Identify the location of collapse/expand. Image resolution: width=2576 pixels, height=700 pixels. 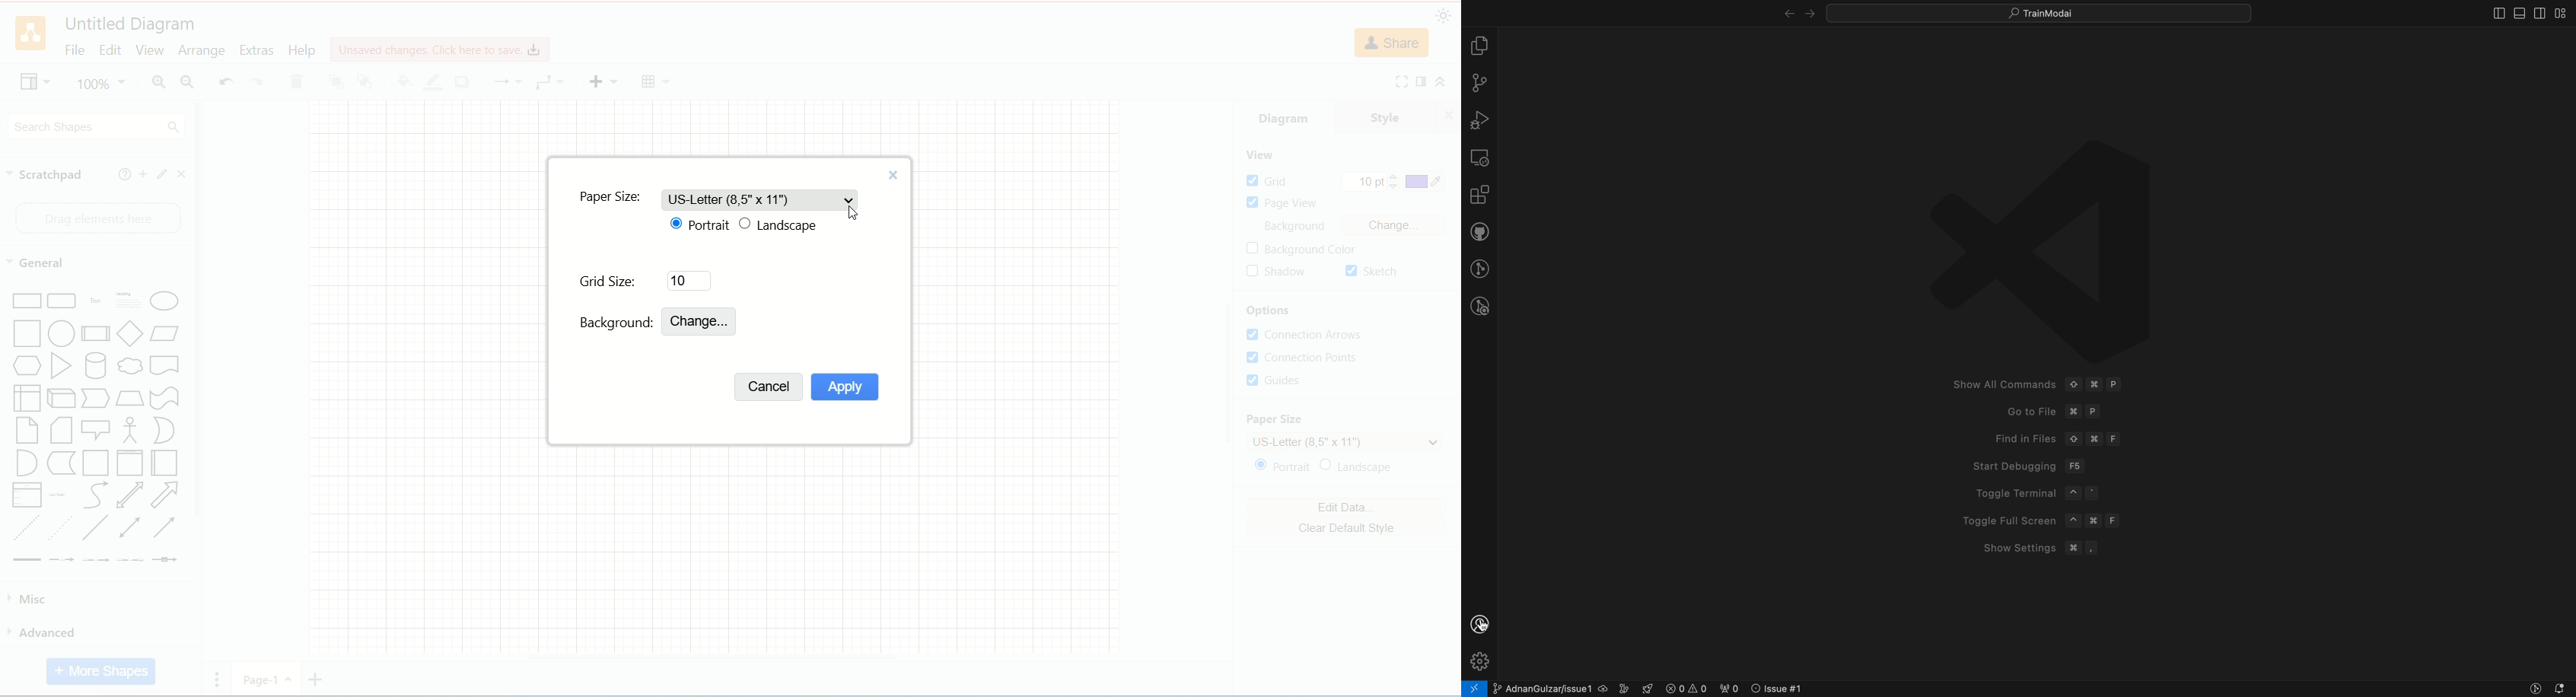
(1447, 83).